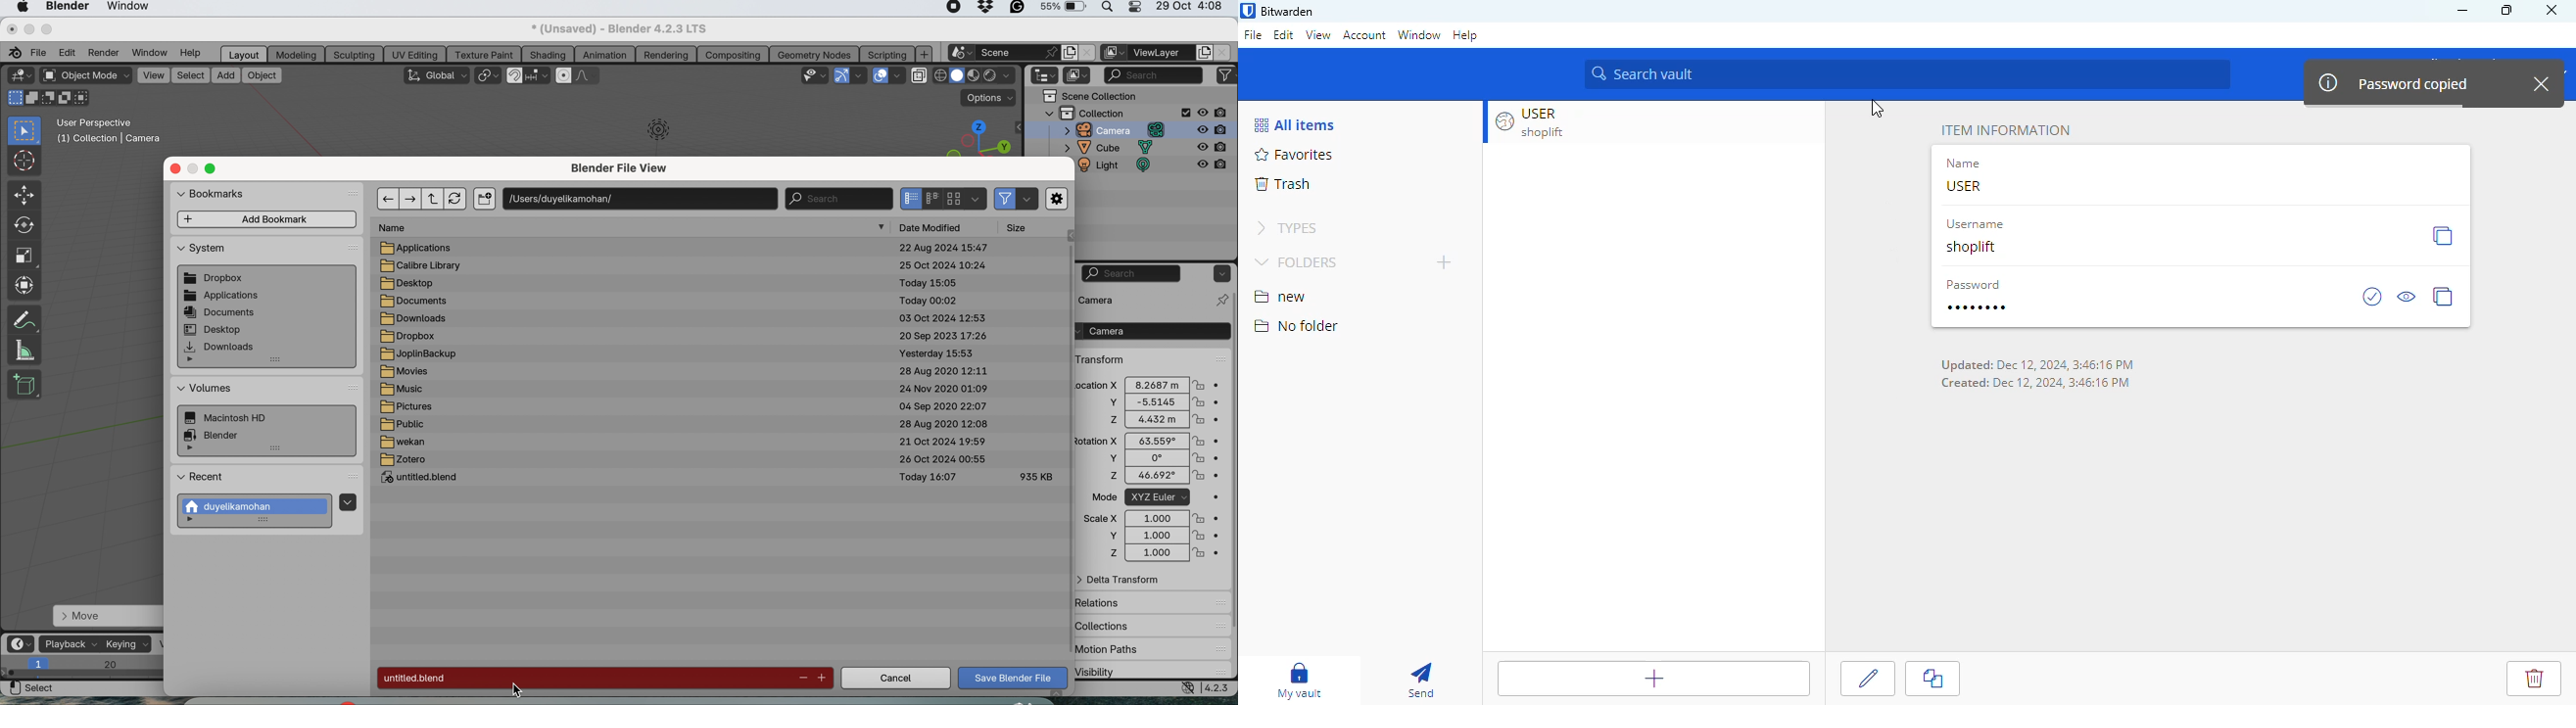 The height and width of the screenshot is (728, 2576). Describe the element at coordinates (1190, 6) in the screenshot. I see `29 Oct 4:08` at that location.